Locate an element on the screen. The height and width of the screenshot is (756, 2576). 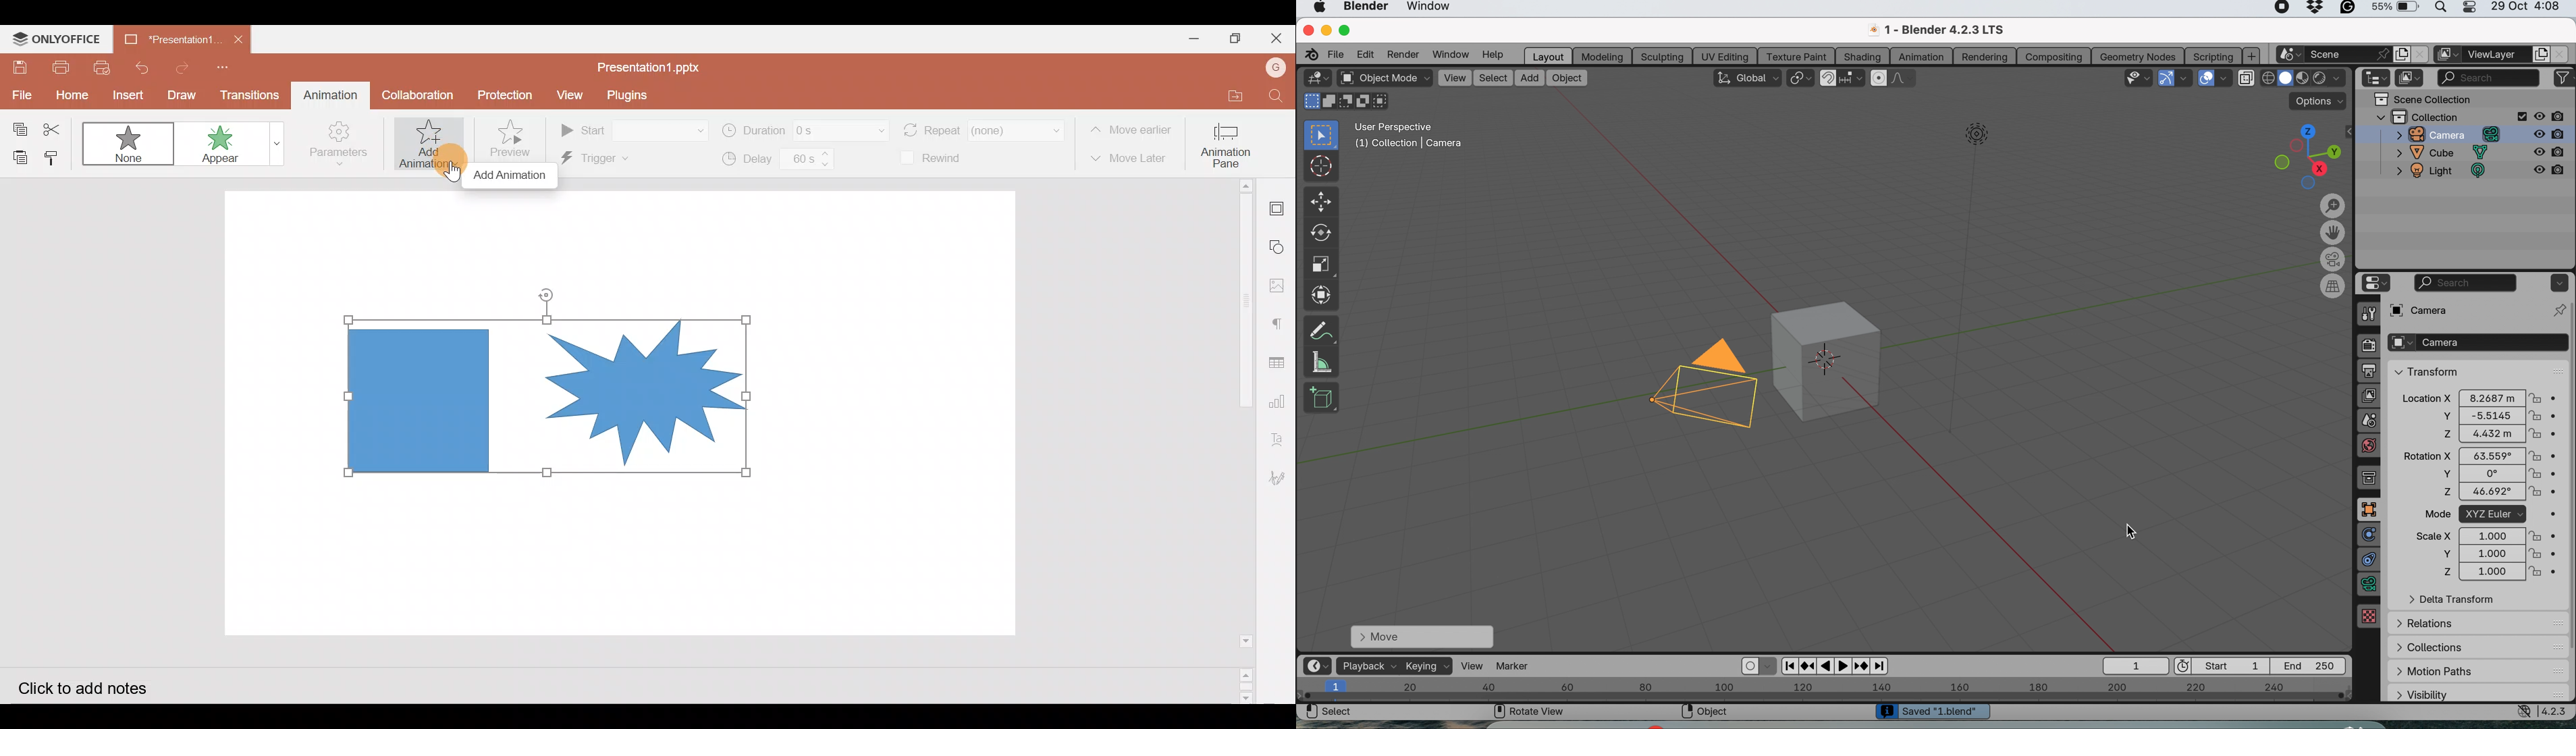
Account name is located at coordinates (1271, 68).